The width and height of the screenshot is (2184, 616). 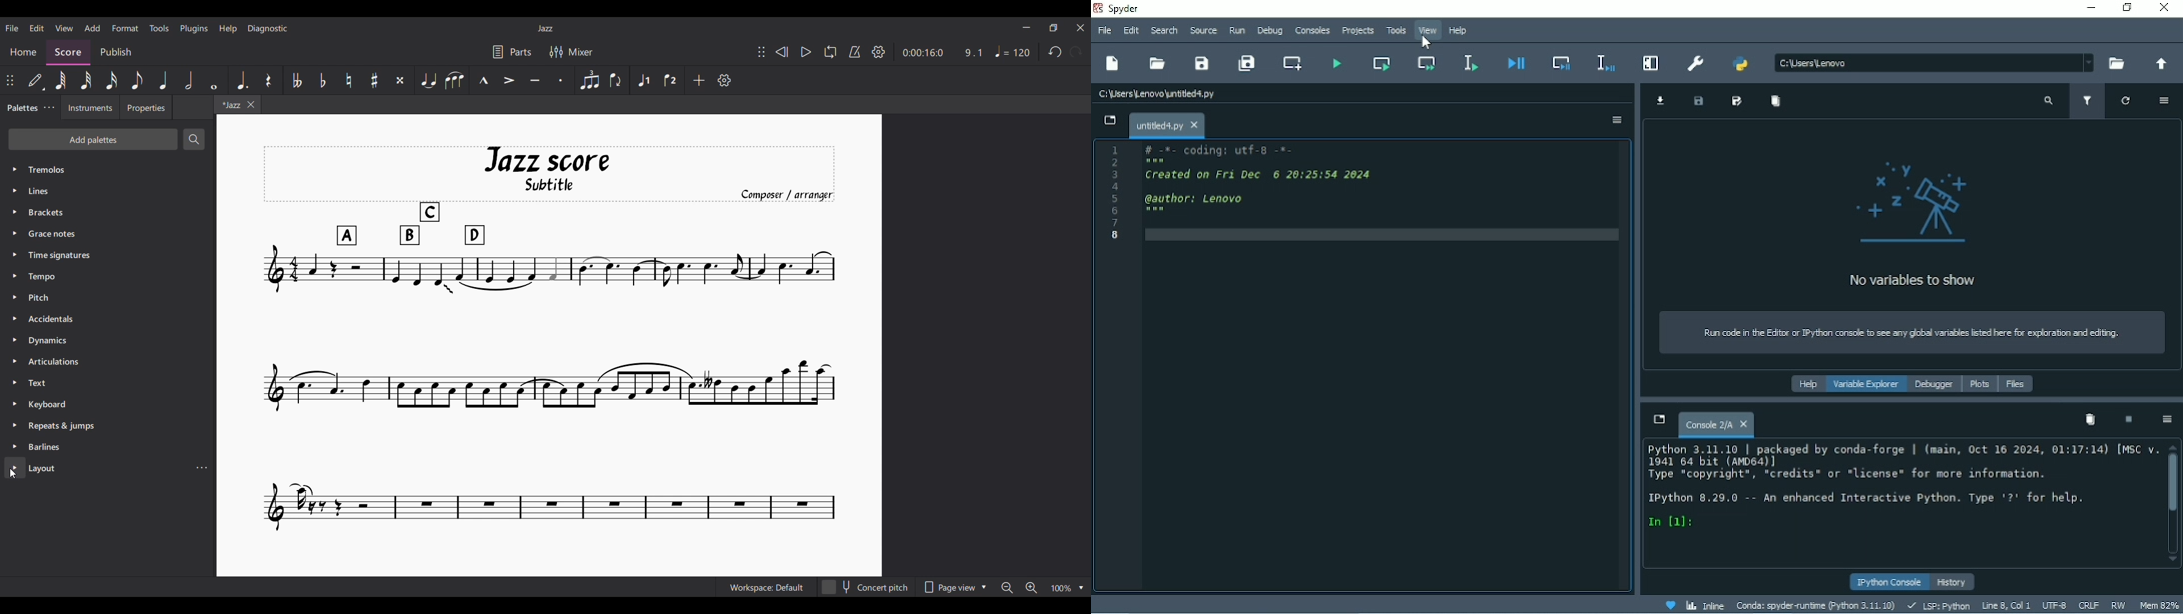 What do you see at coordinates (1652, 63) in the screenshot?
I see `Maximize current pane` at bounding box center [1652, 63].